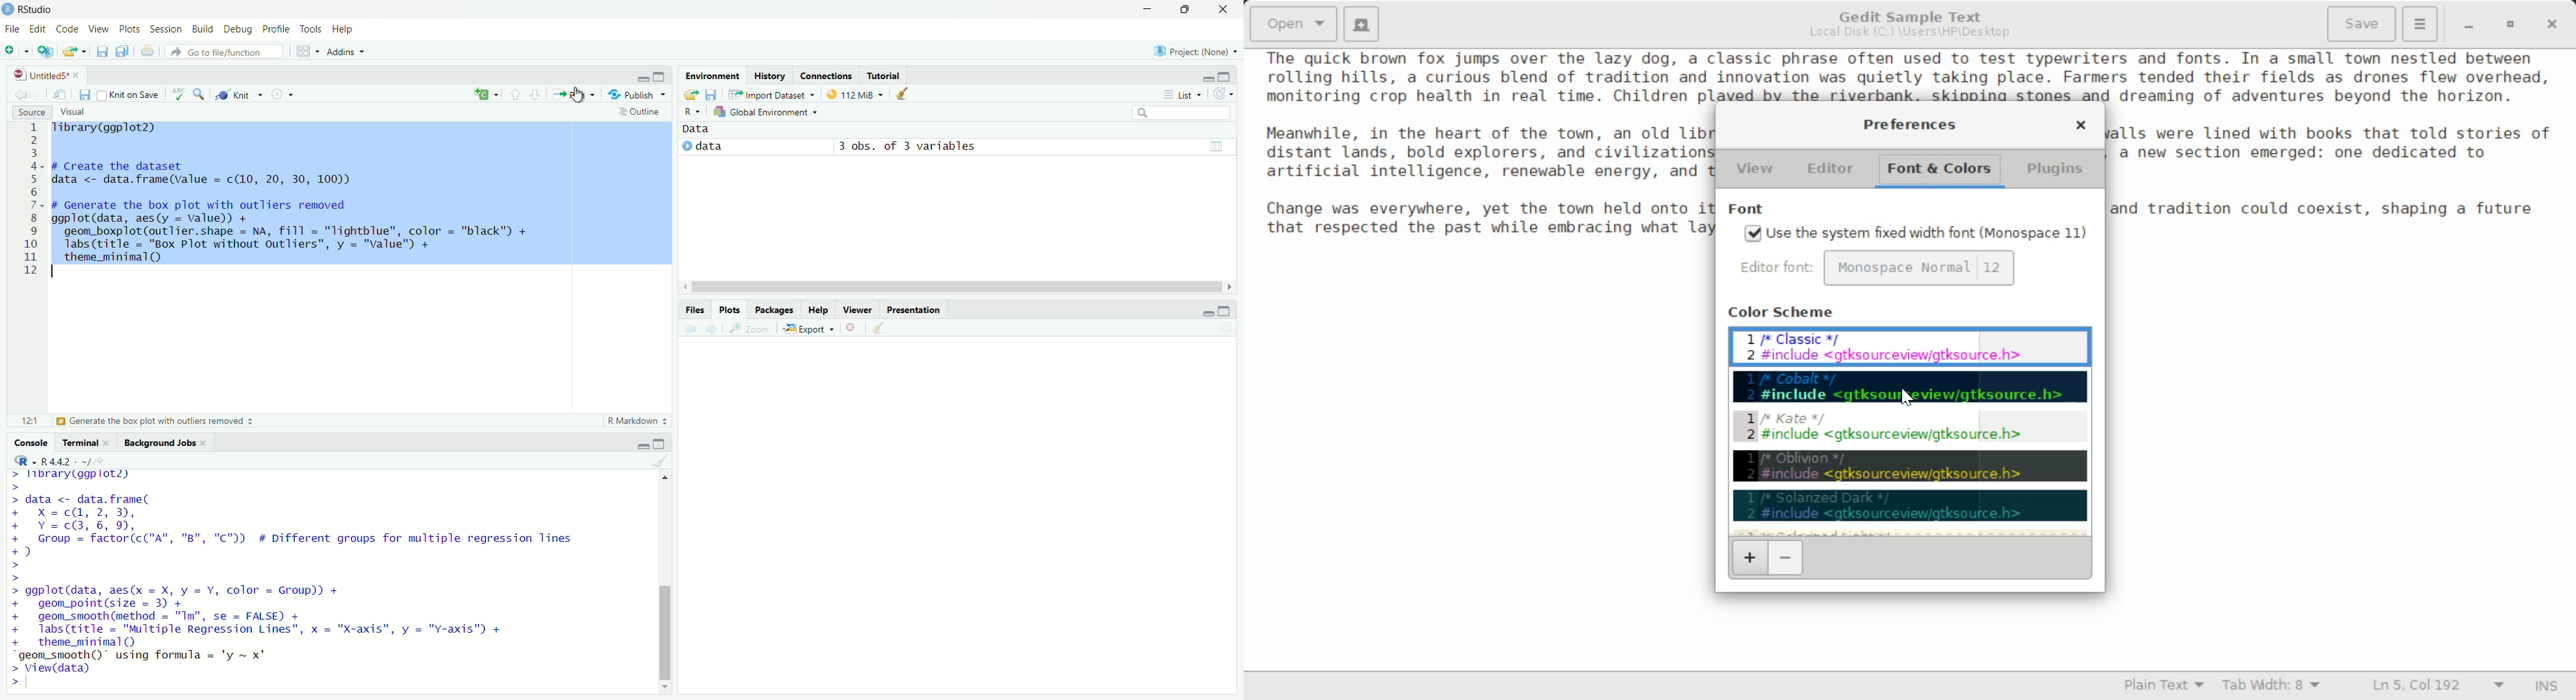 This screenshot has height=700, width=2576. What do you see at coordinates (514, 93) in the screenshot?
I see `upward` at bounding box center [514, 93].